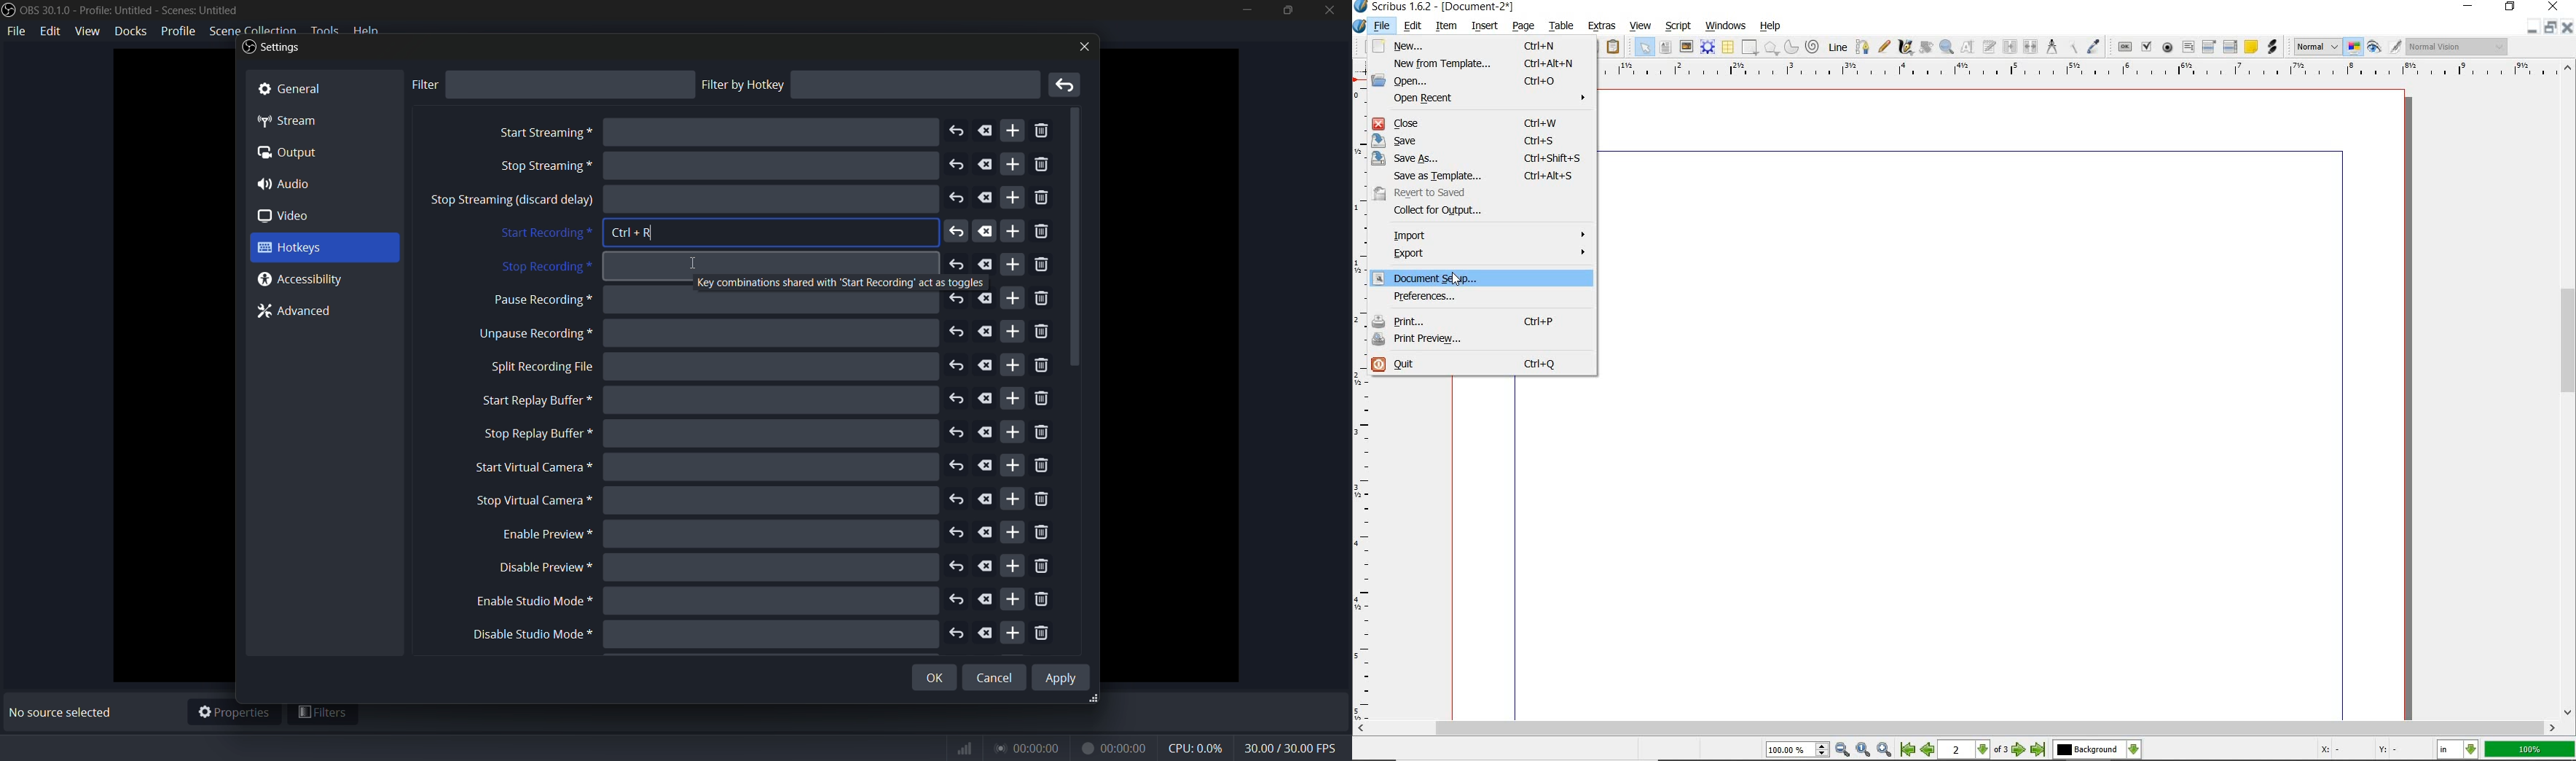 The width and height of the screenshot is (2576, 784). Describe the element at coordinates (2095, 46) in the screenshot. I see `eye dropper` at that location.